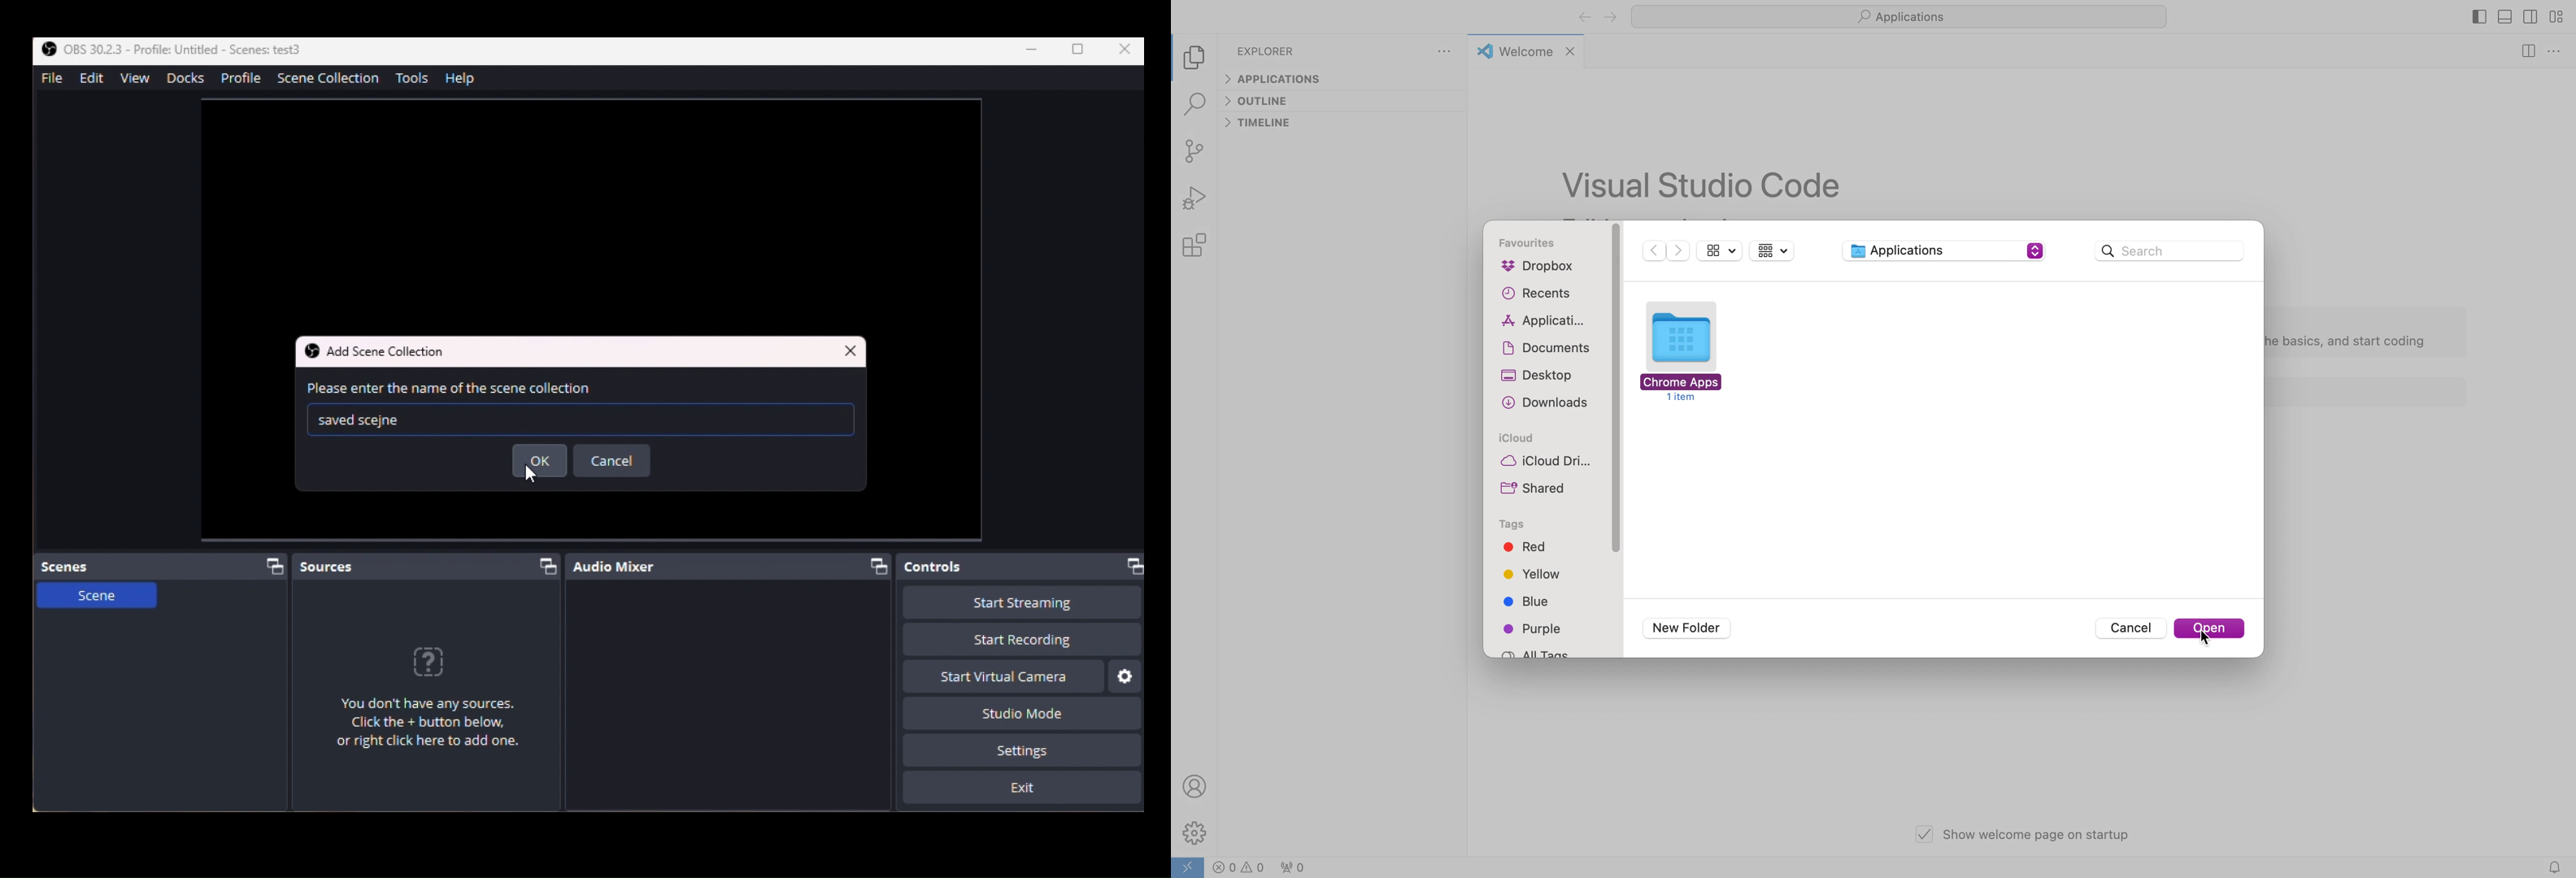  Describe the element at coordinates (2480, 18) in the screenshot. I see `toggle primary side bar` at that location.